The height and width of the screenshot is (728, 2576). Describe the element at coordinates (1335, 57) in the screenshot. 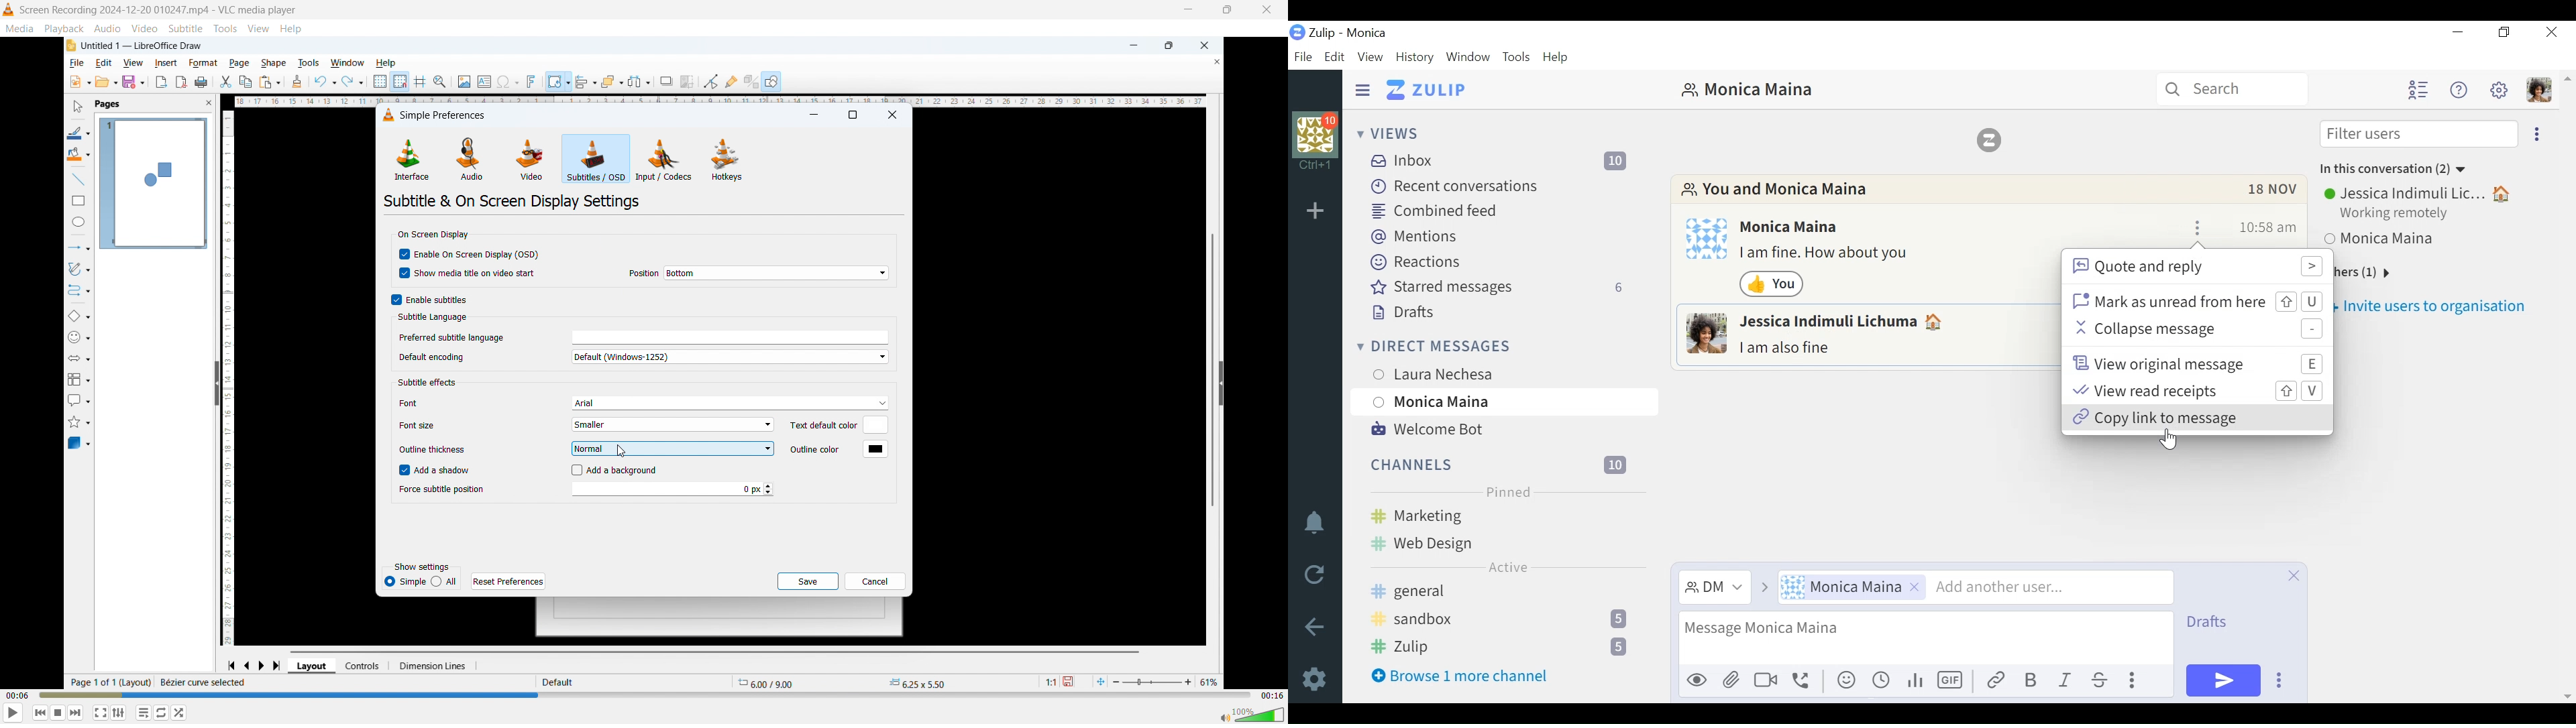

I see `Edit` at that location.